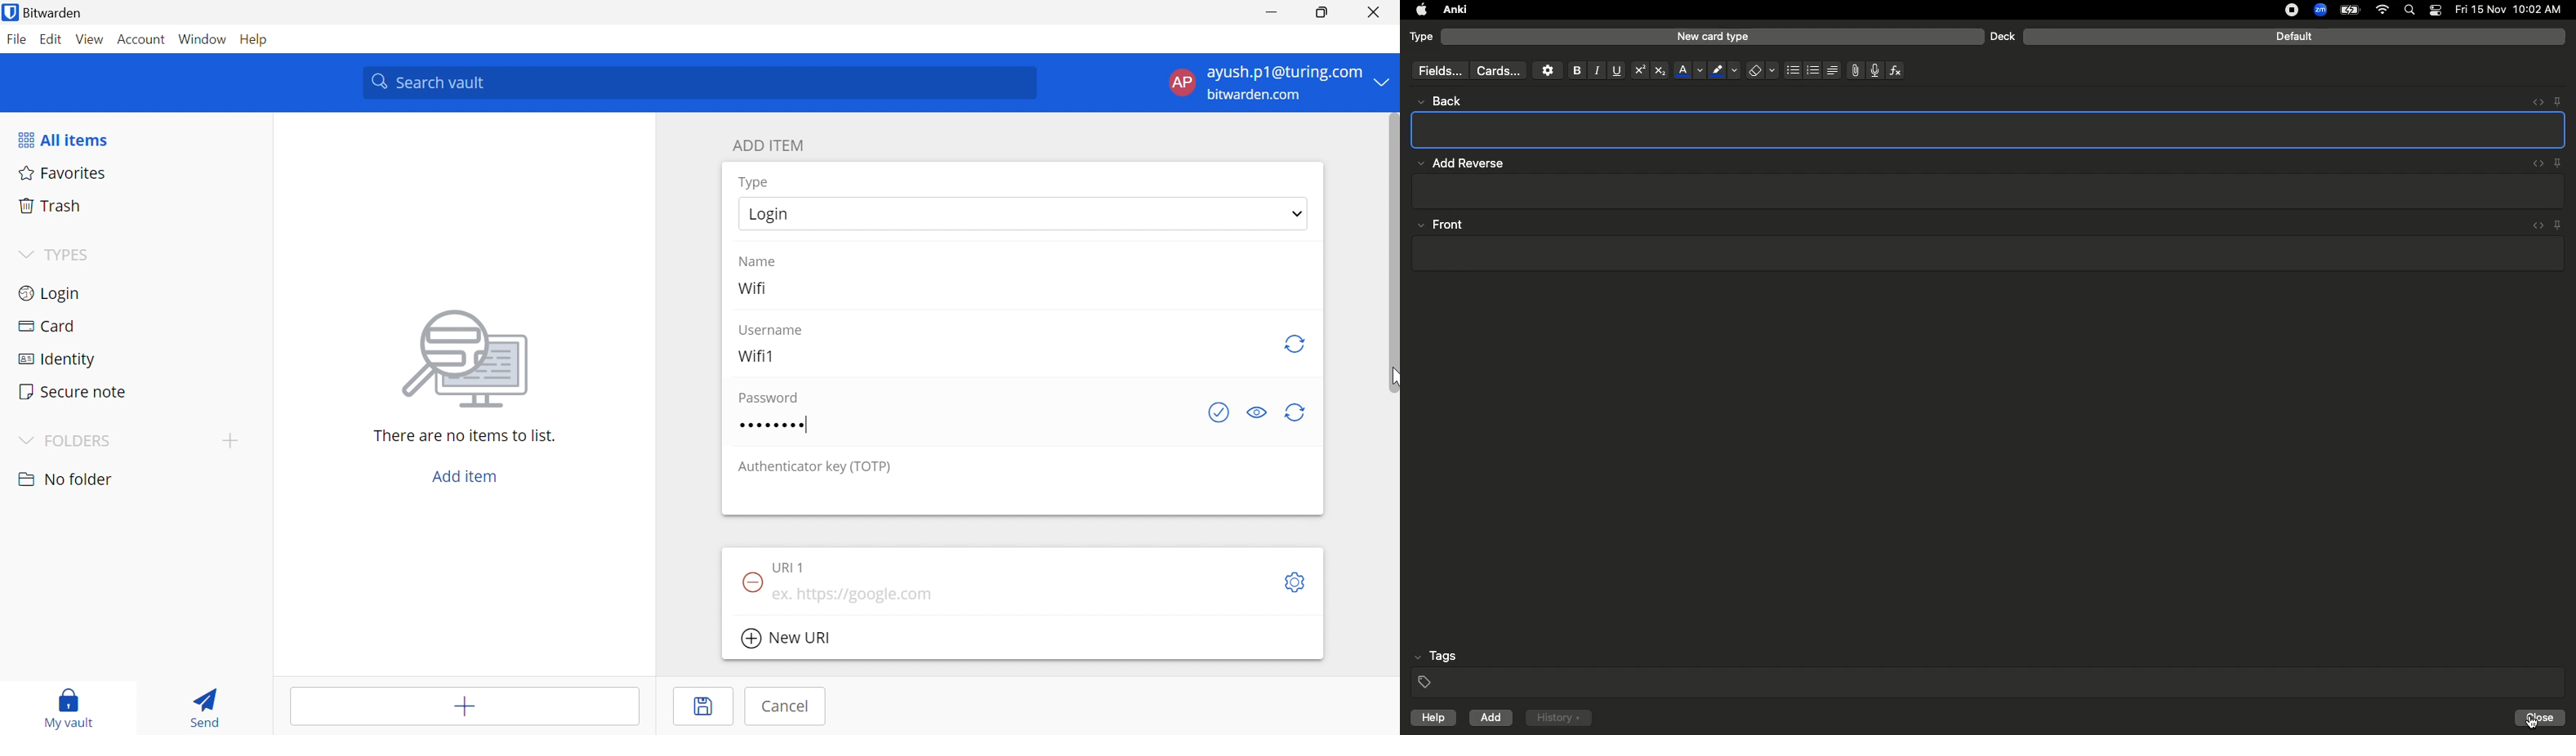 Image resolution: width=2576 pixels, height=756 pixels. What do you see at coordinates (2543, 717) in the screenshot?
I see `close` at bounding box center [2543, 717].